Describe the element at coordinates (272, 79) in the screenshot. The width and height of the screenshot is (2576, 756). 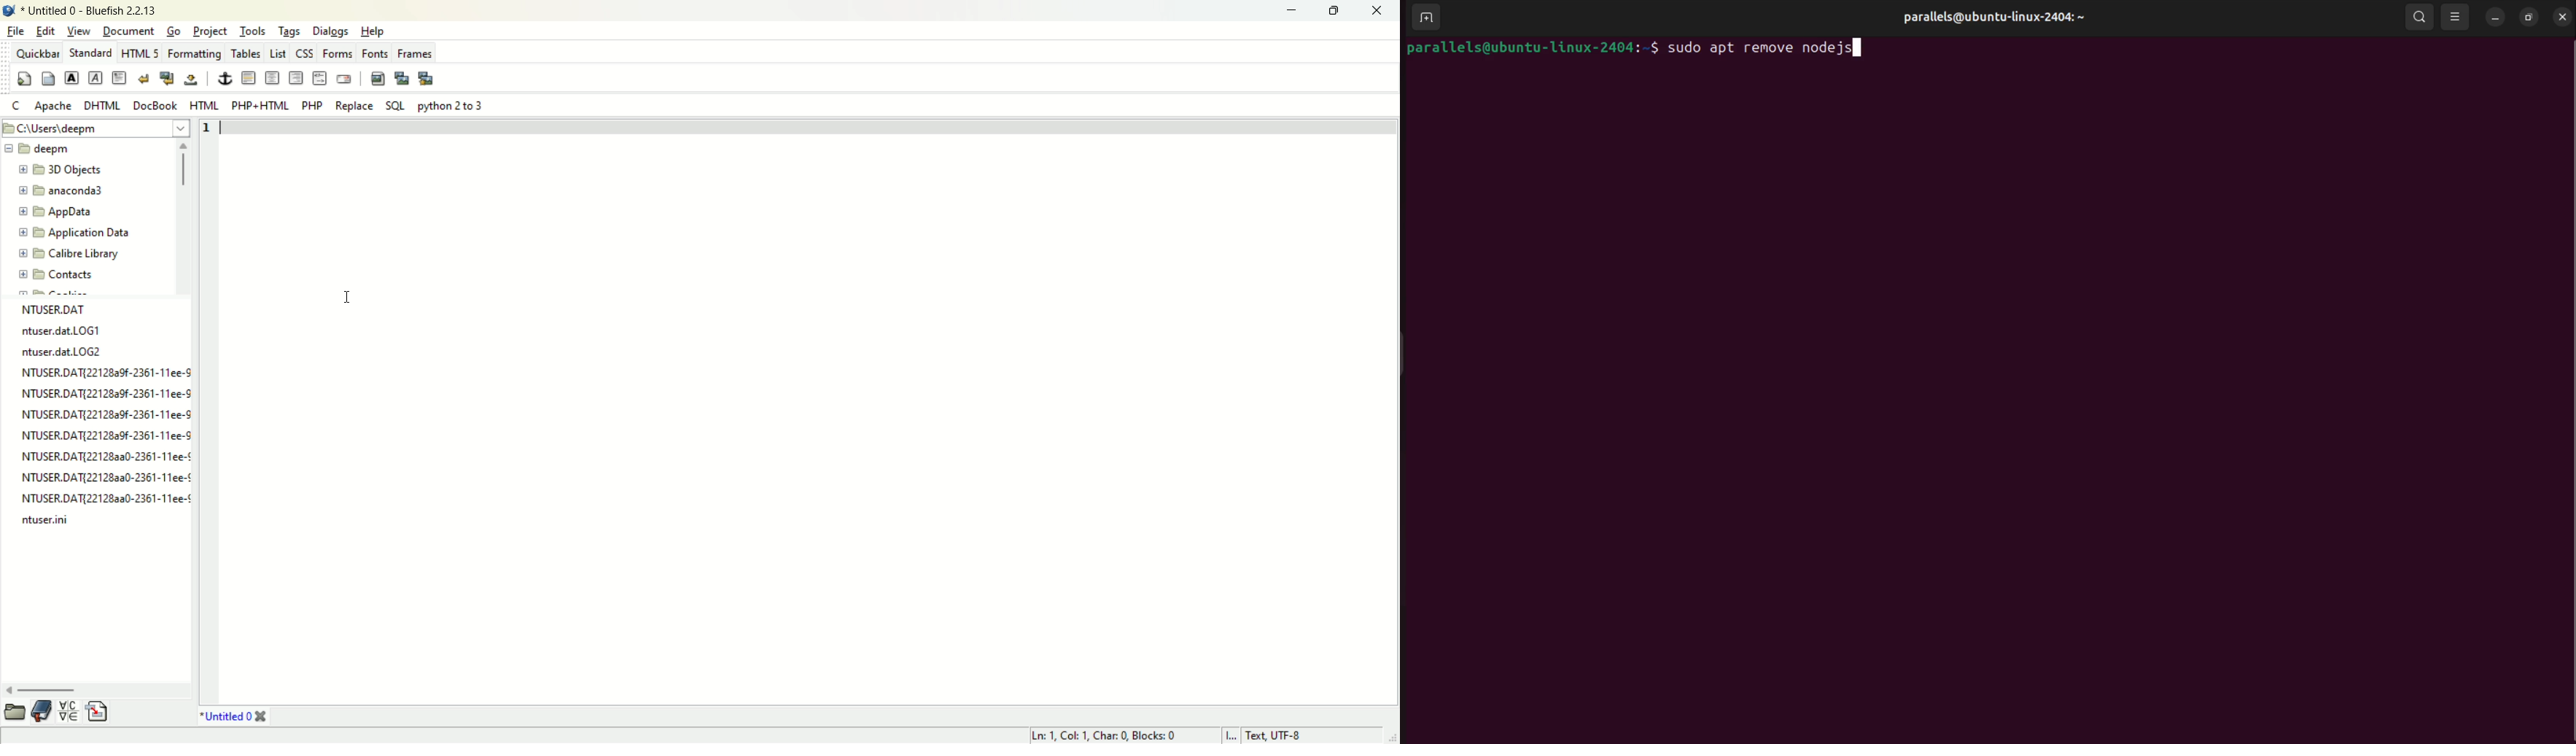
I see `center` at that location.